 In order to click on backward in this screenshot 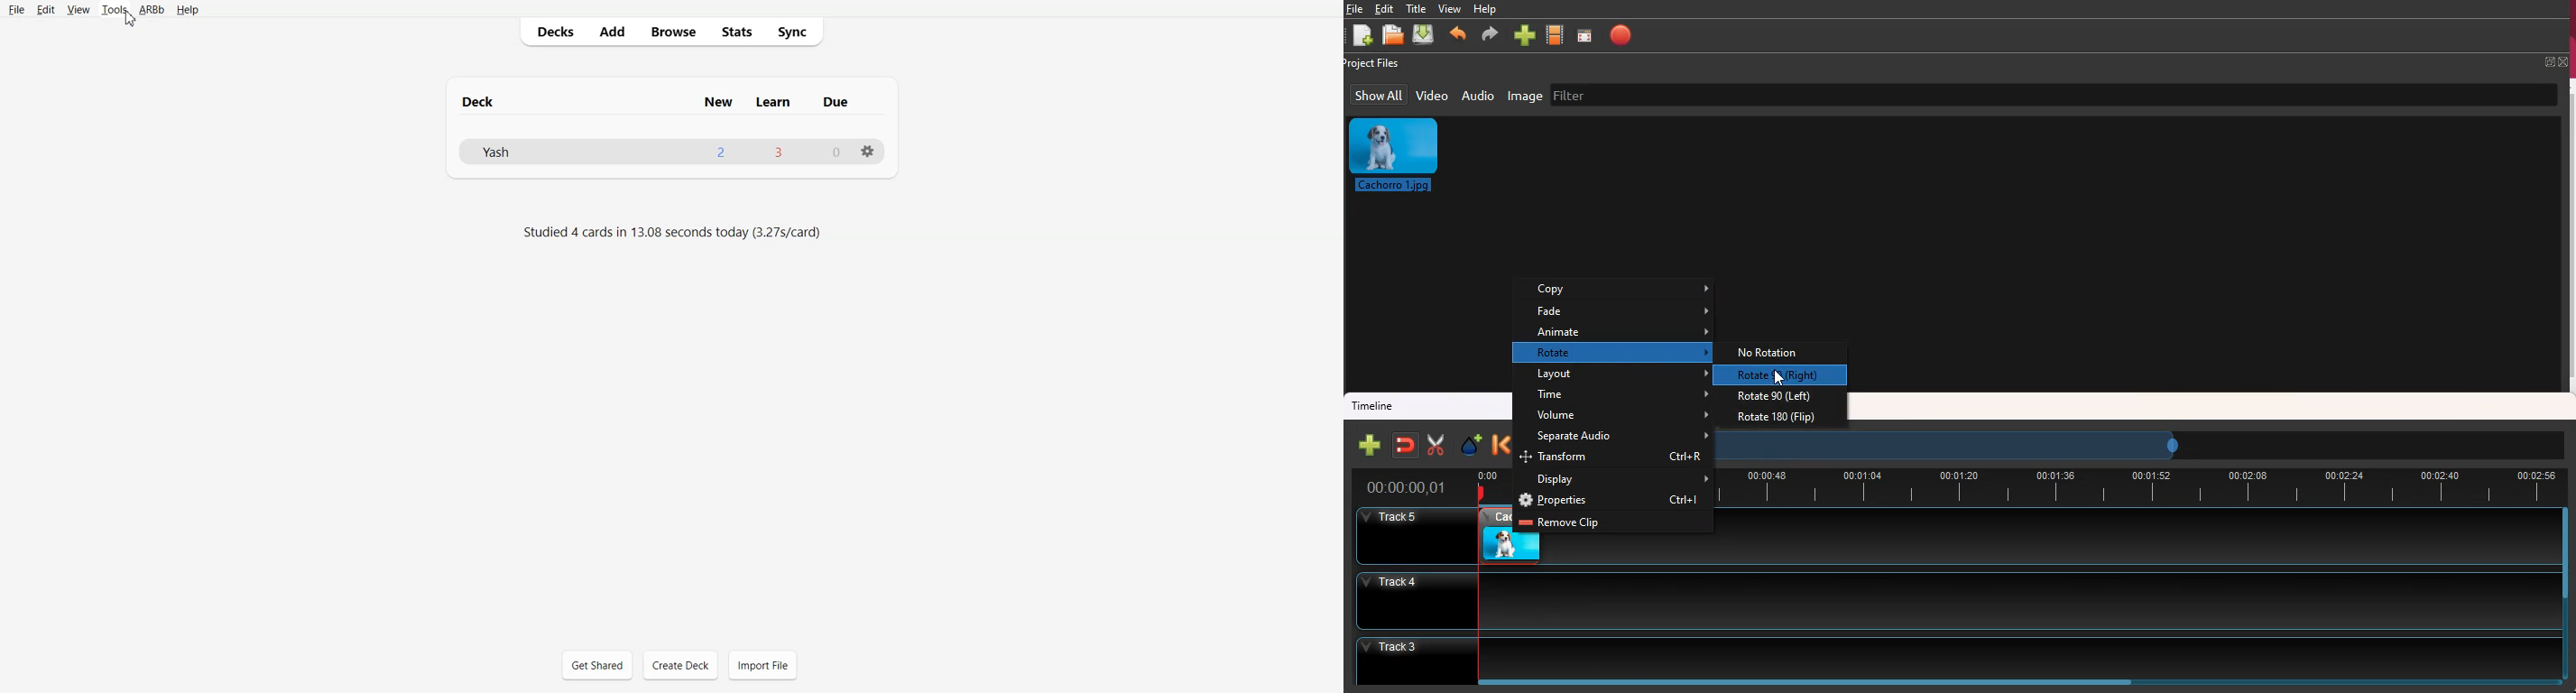, I will do `click(1459, 33)`.